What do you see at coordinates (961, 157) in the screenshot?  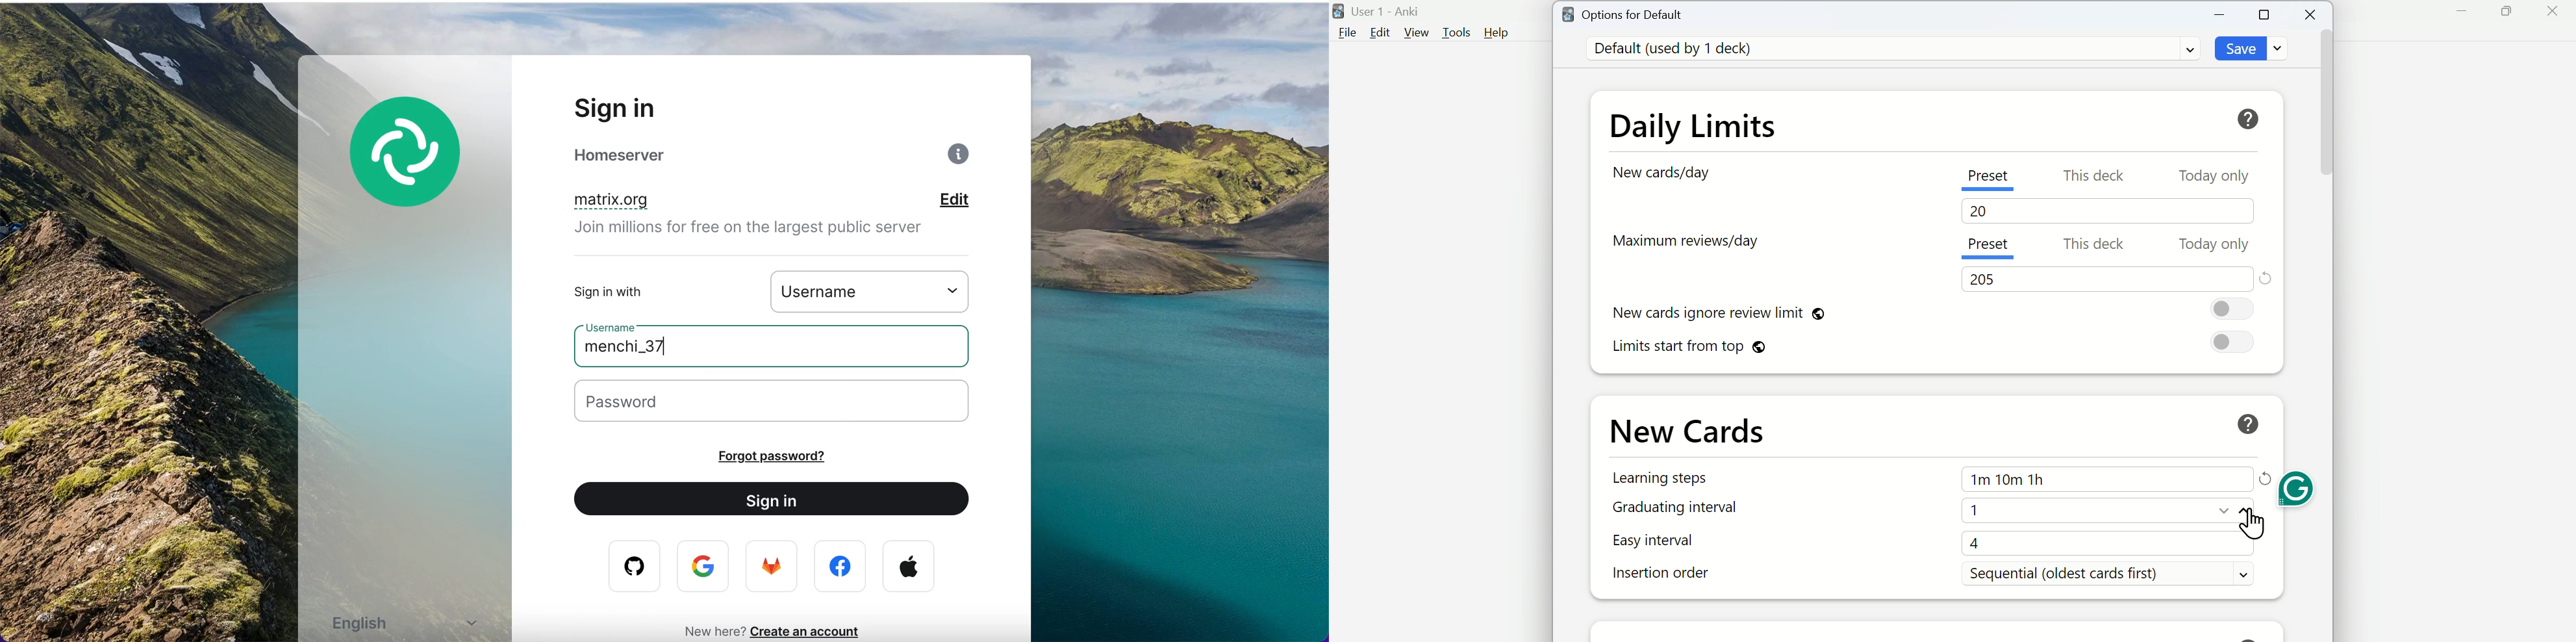 I see `info` at bounding box center [961, 157].